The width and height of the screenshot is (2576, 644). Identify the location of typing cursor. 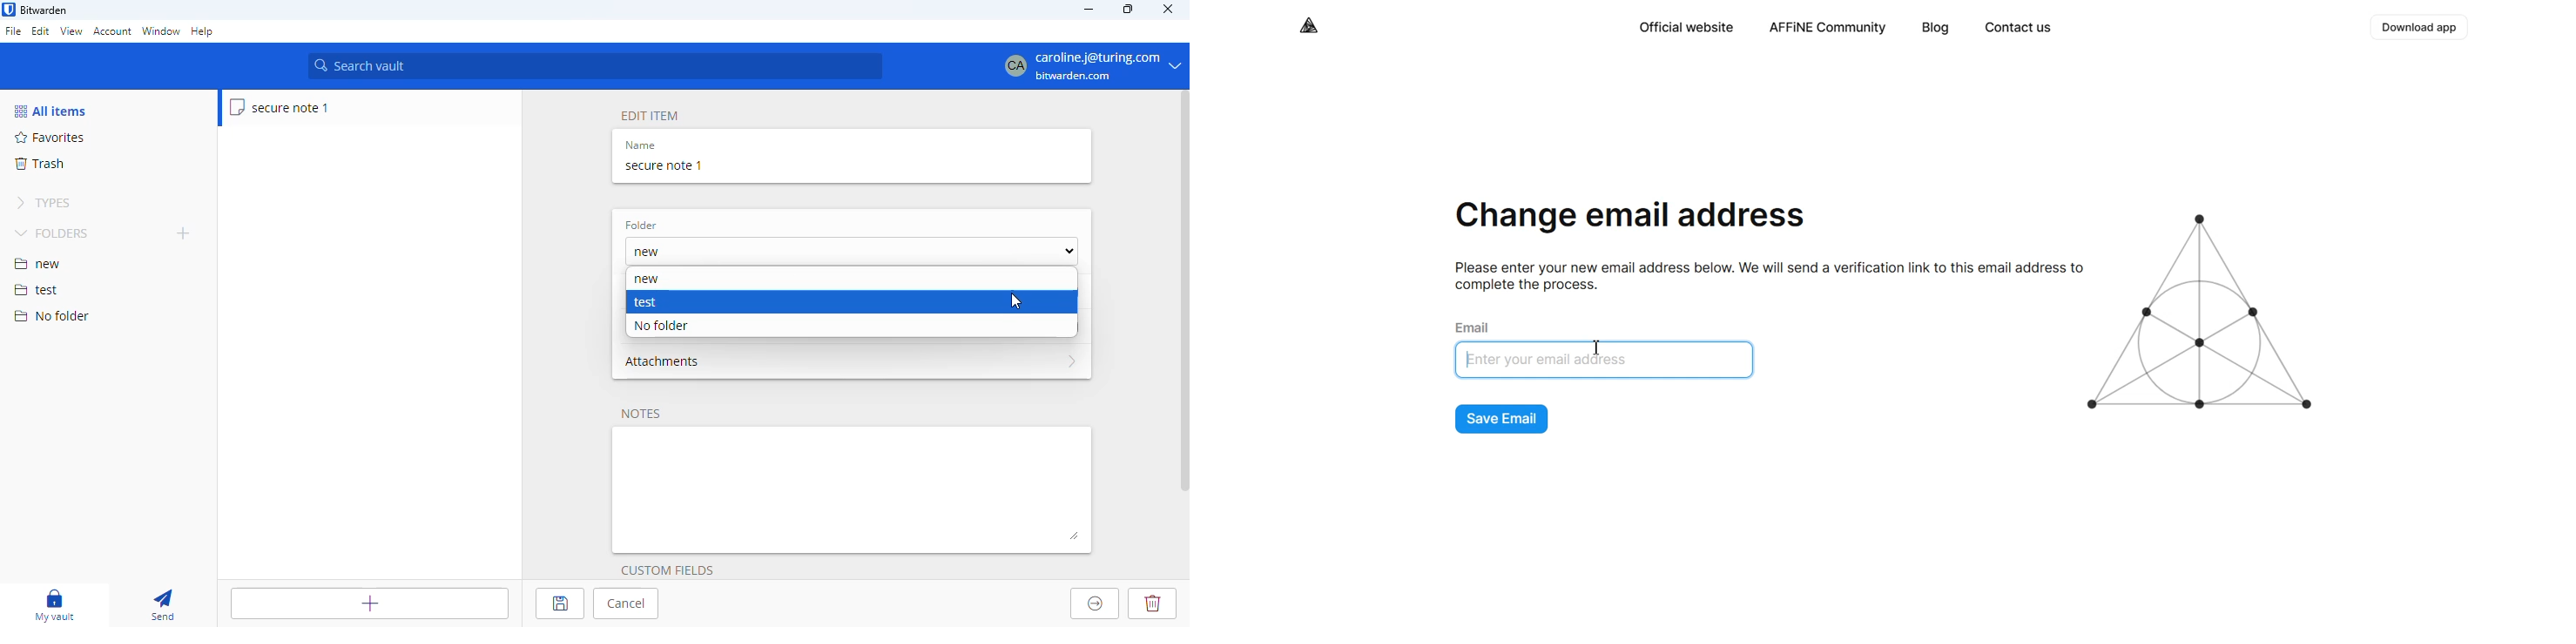
(1468, 361).